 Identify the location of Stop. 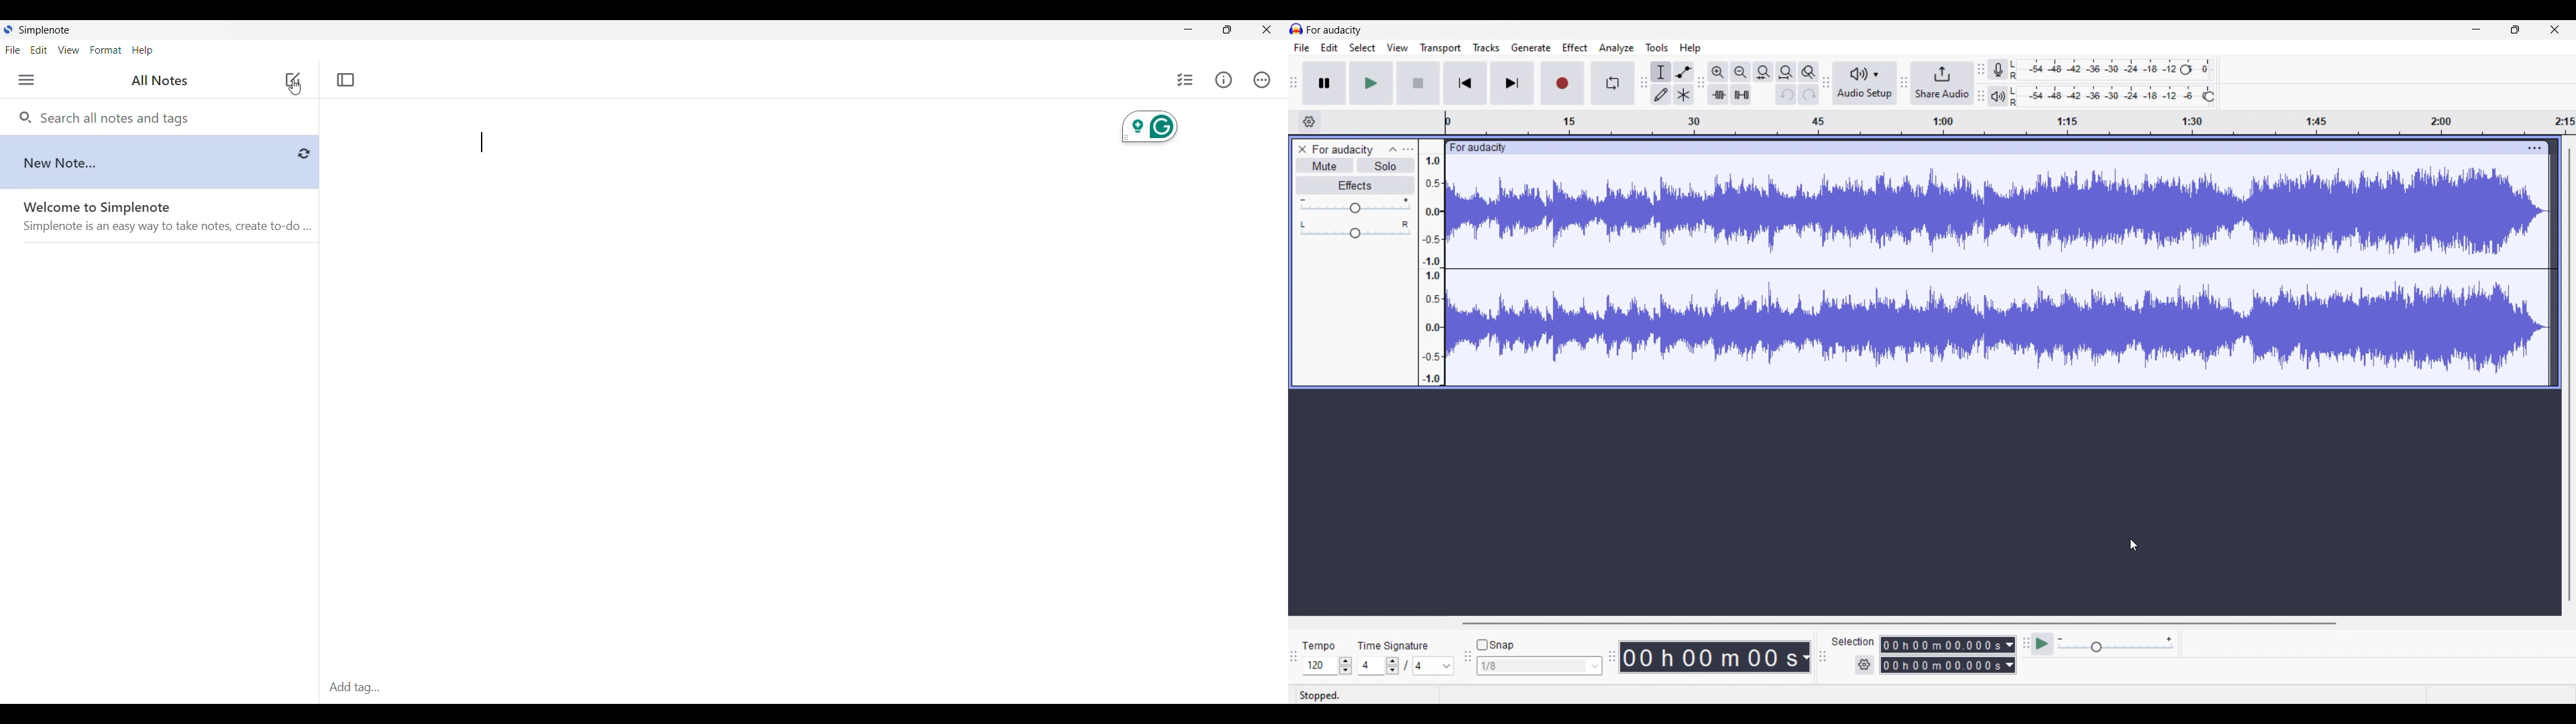
(1417, 83).